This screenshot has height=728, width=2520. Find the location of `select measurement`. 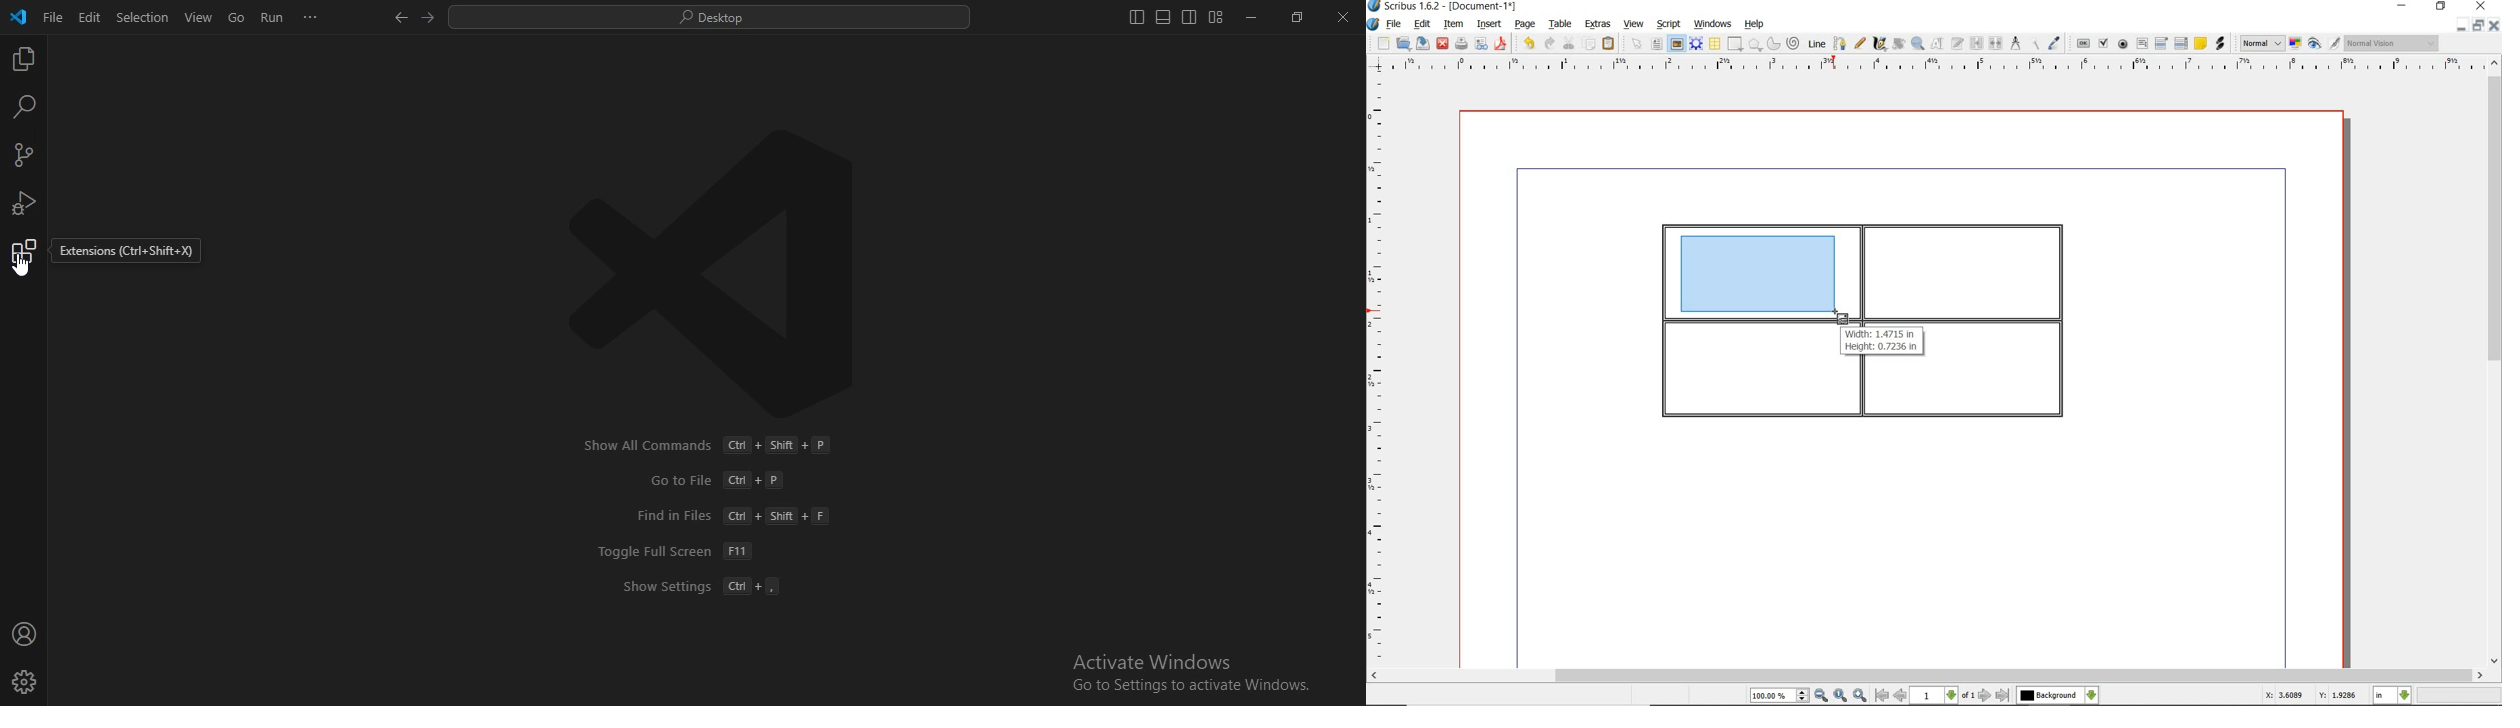

select measurement is located at coordinates (2393, 695).